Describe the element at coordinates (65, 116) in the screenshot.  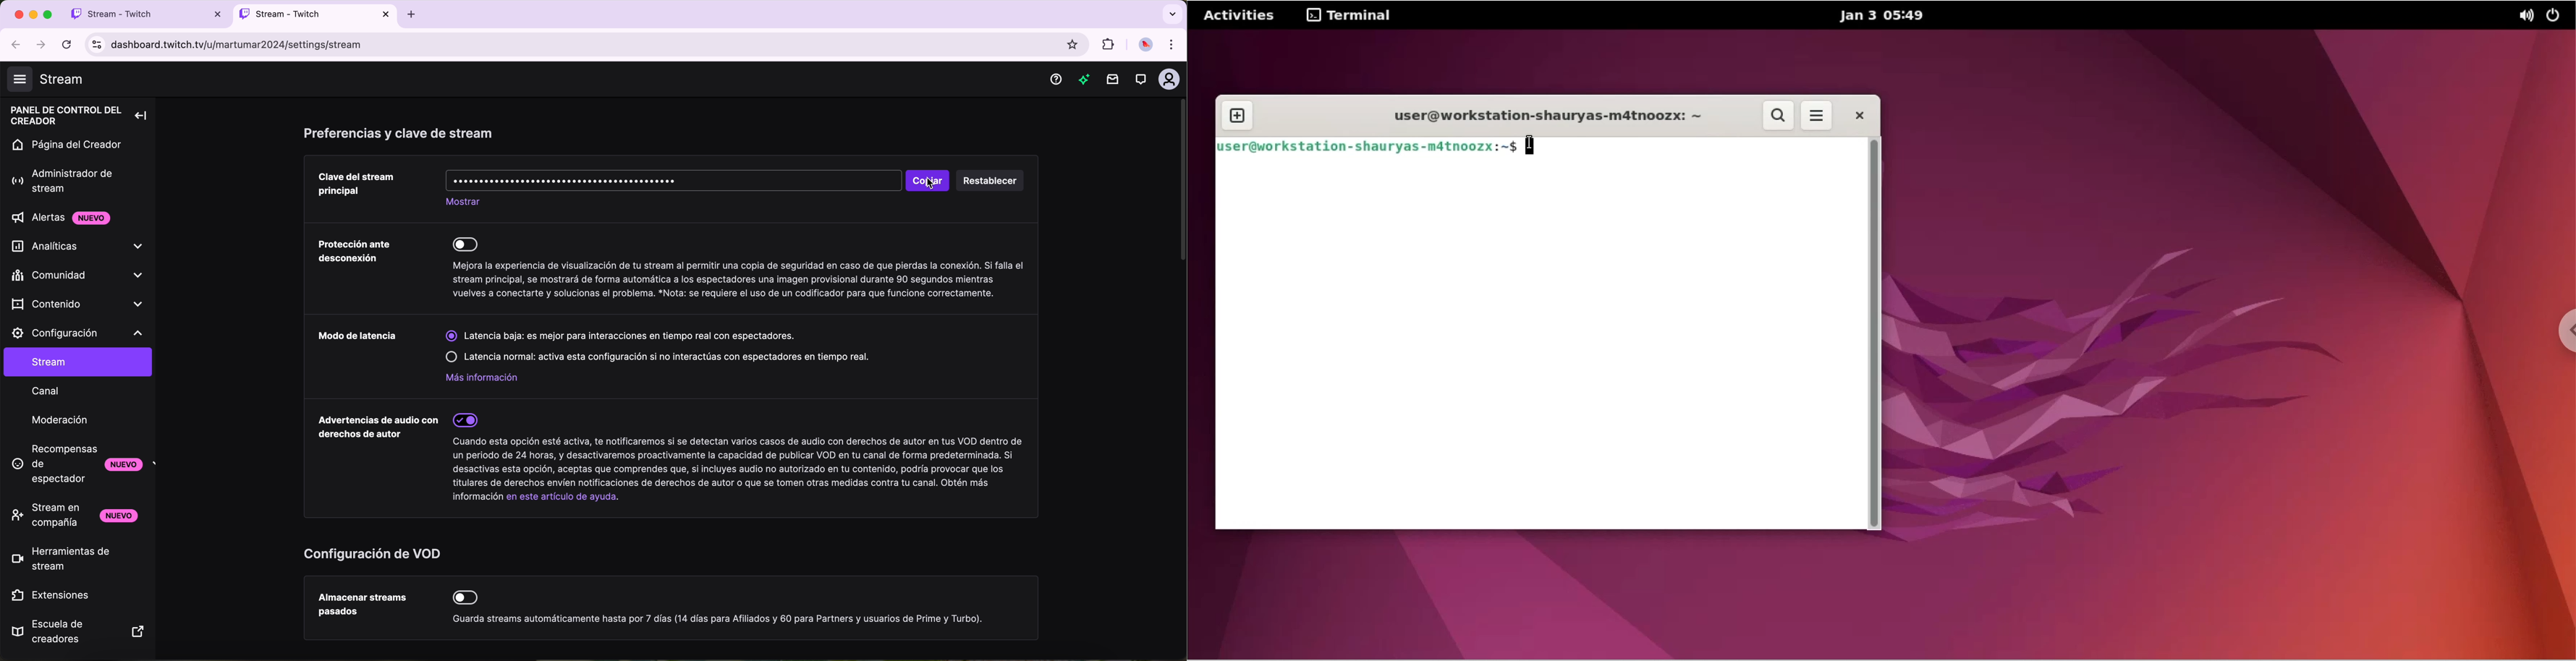
I see `creator dashboard` at that location.